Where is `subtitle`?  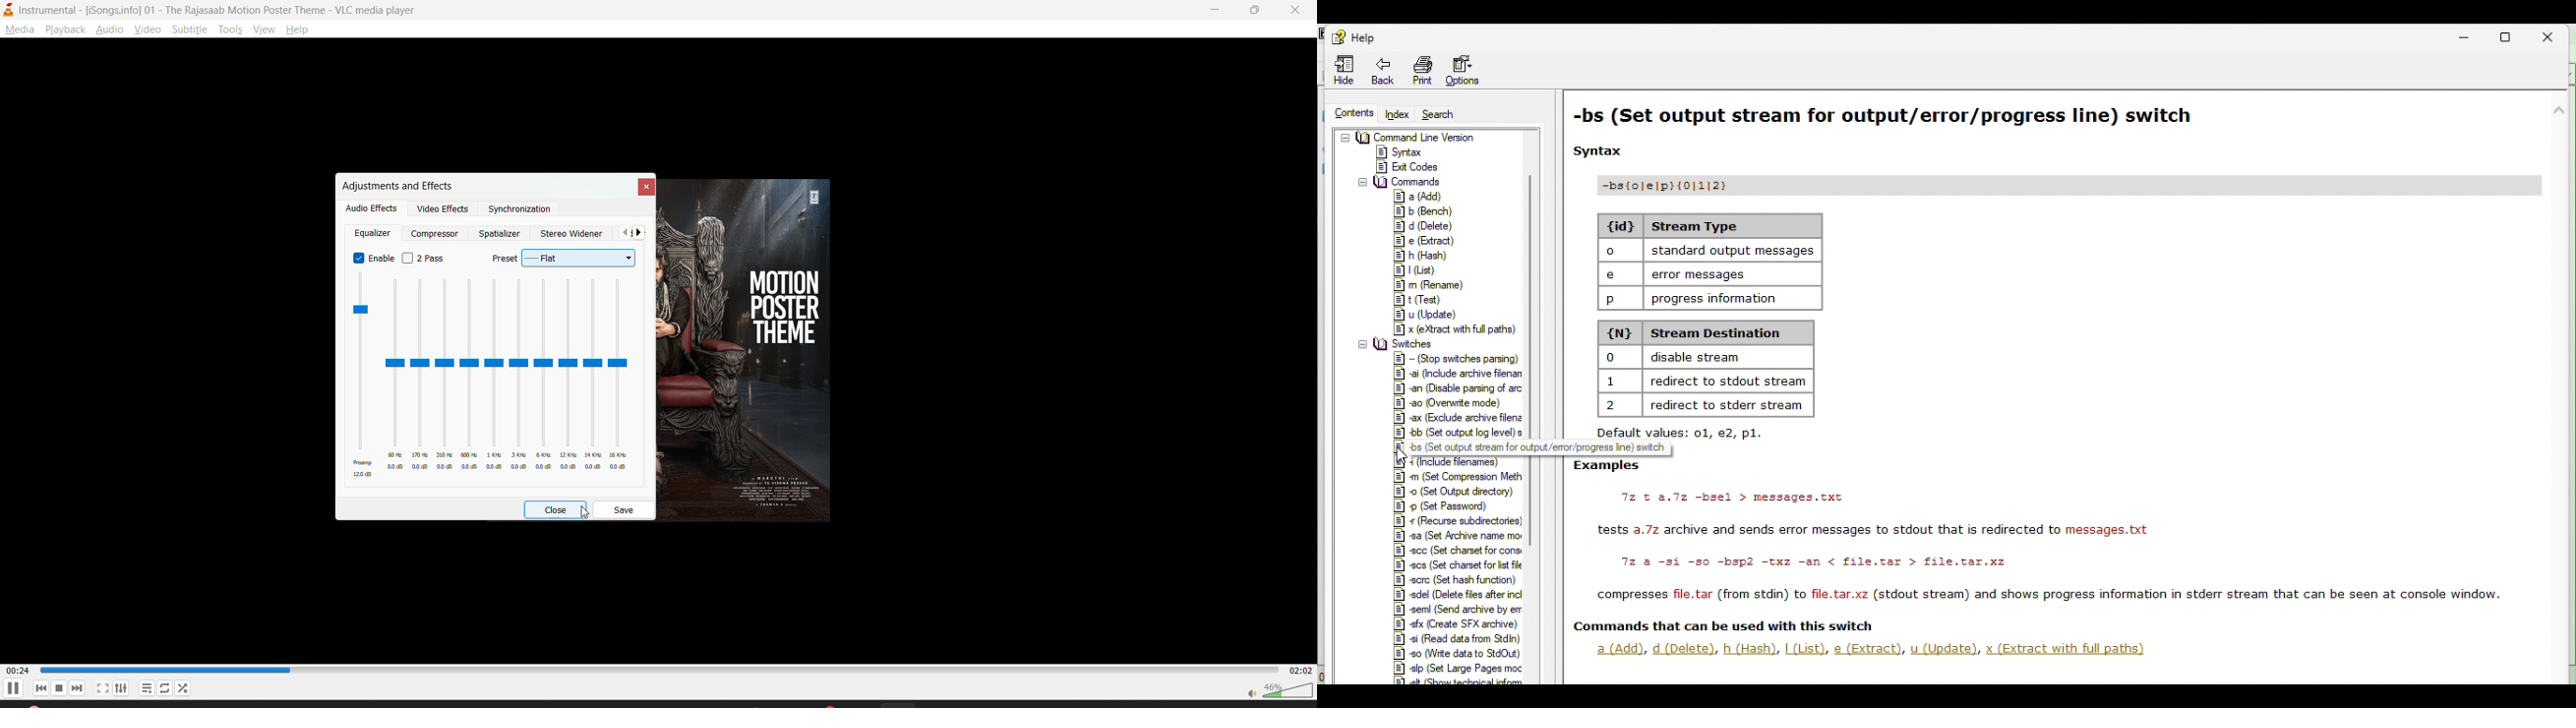 subtitle is located at coordinates (192, 32).